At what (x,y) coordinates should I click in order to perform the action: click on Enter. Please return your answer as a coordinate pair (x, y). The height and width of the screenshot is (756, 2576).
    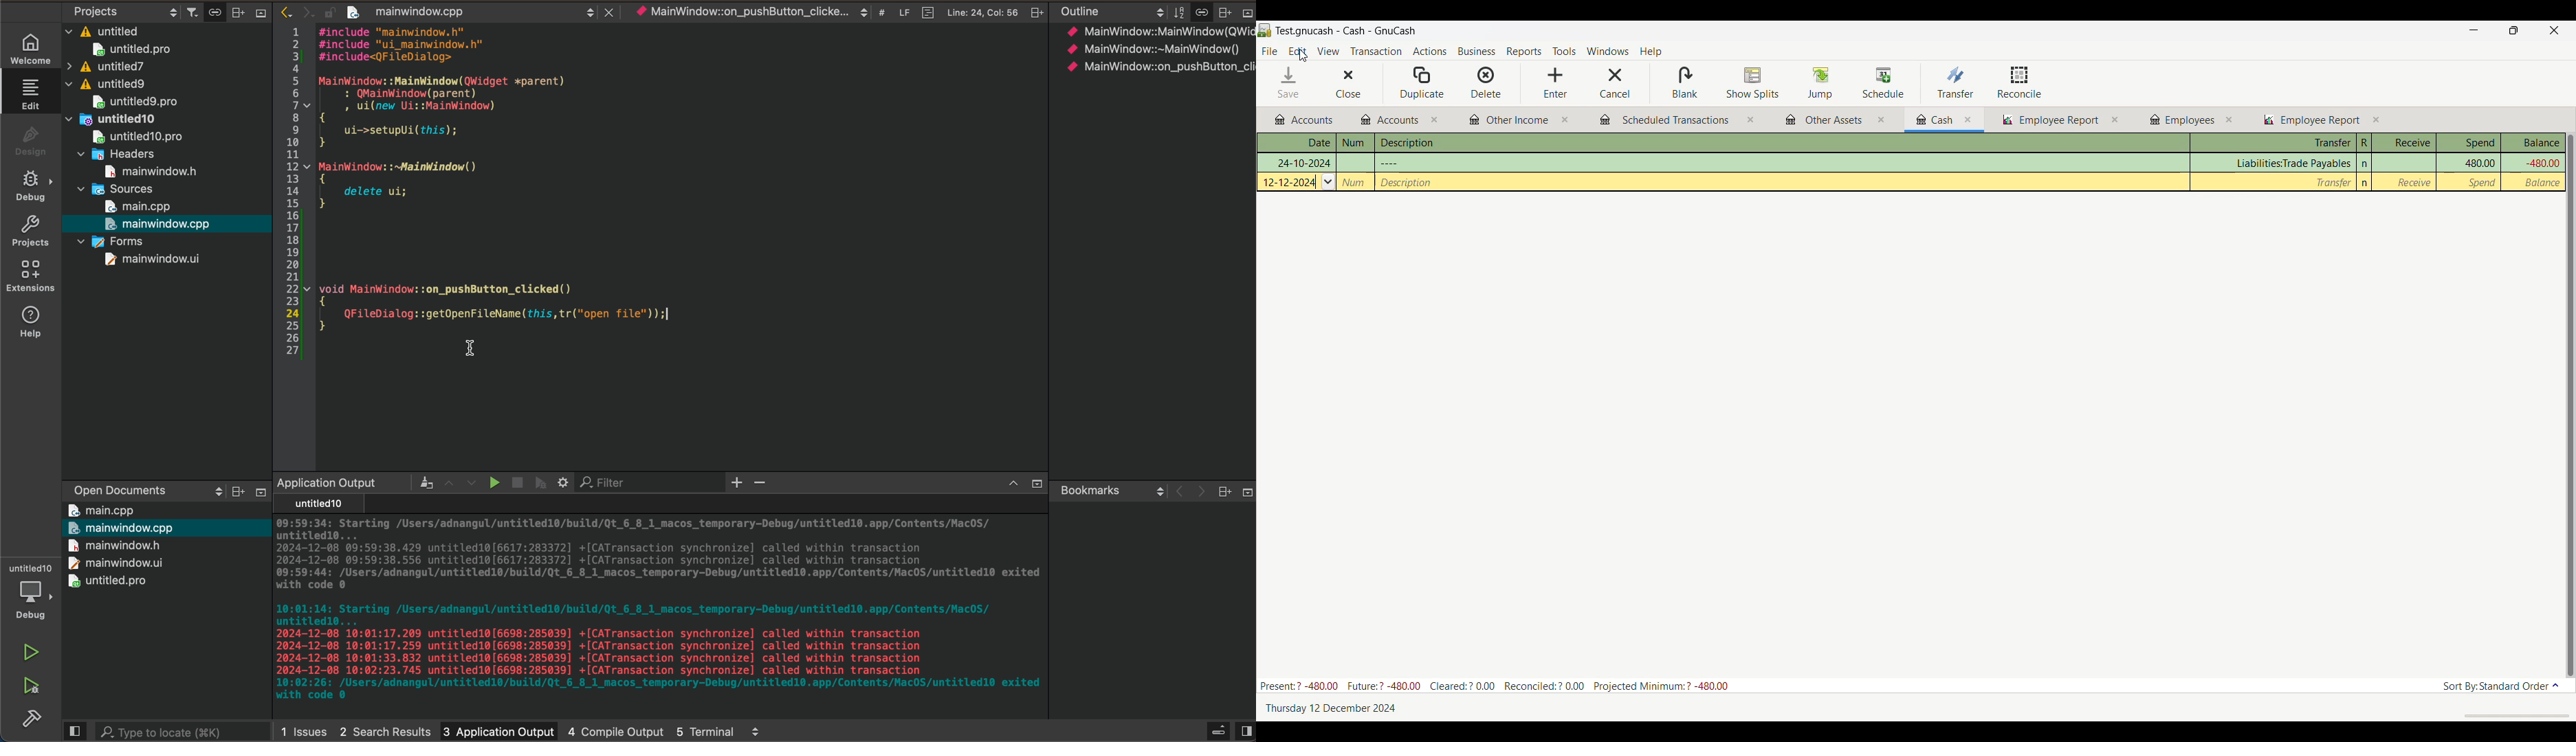
    Looking at the image, I should click on (1554, 83).